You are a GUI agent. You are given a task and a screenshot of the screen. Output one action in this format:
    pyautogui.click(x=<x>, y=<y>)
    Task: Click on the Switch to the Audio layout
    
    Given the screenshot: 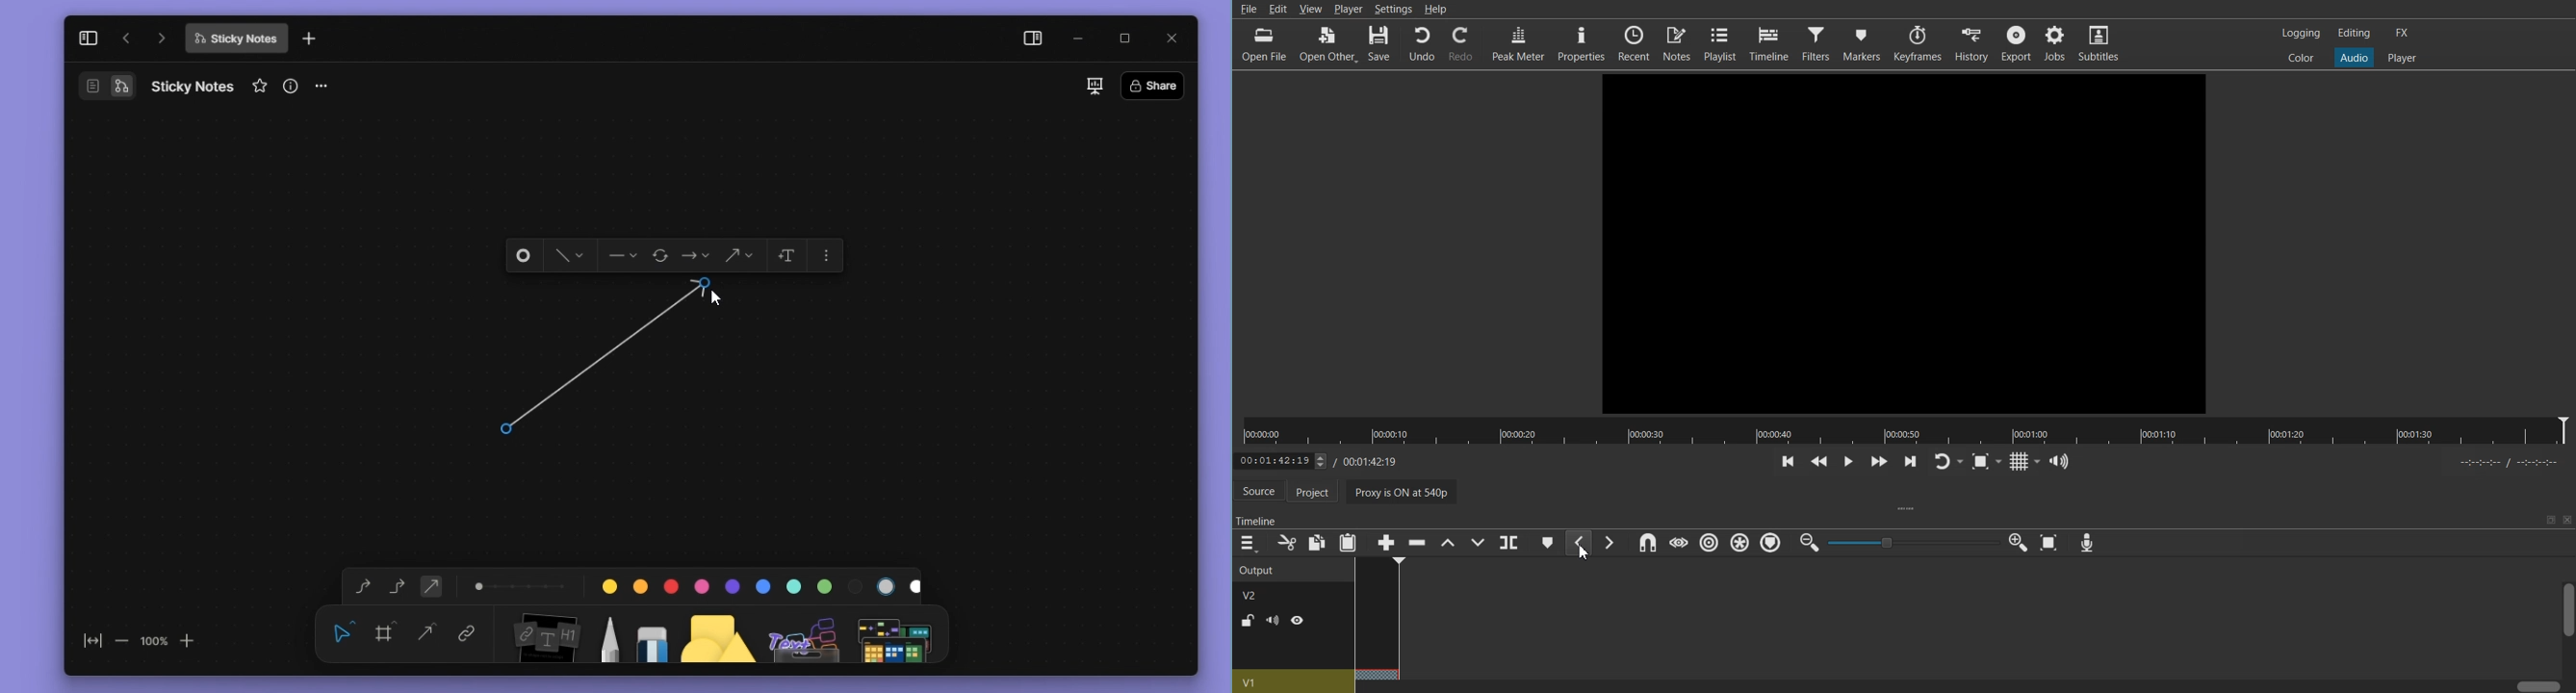 What is the action you would take?
    pyautogui.click(x=2355, y=57)
    